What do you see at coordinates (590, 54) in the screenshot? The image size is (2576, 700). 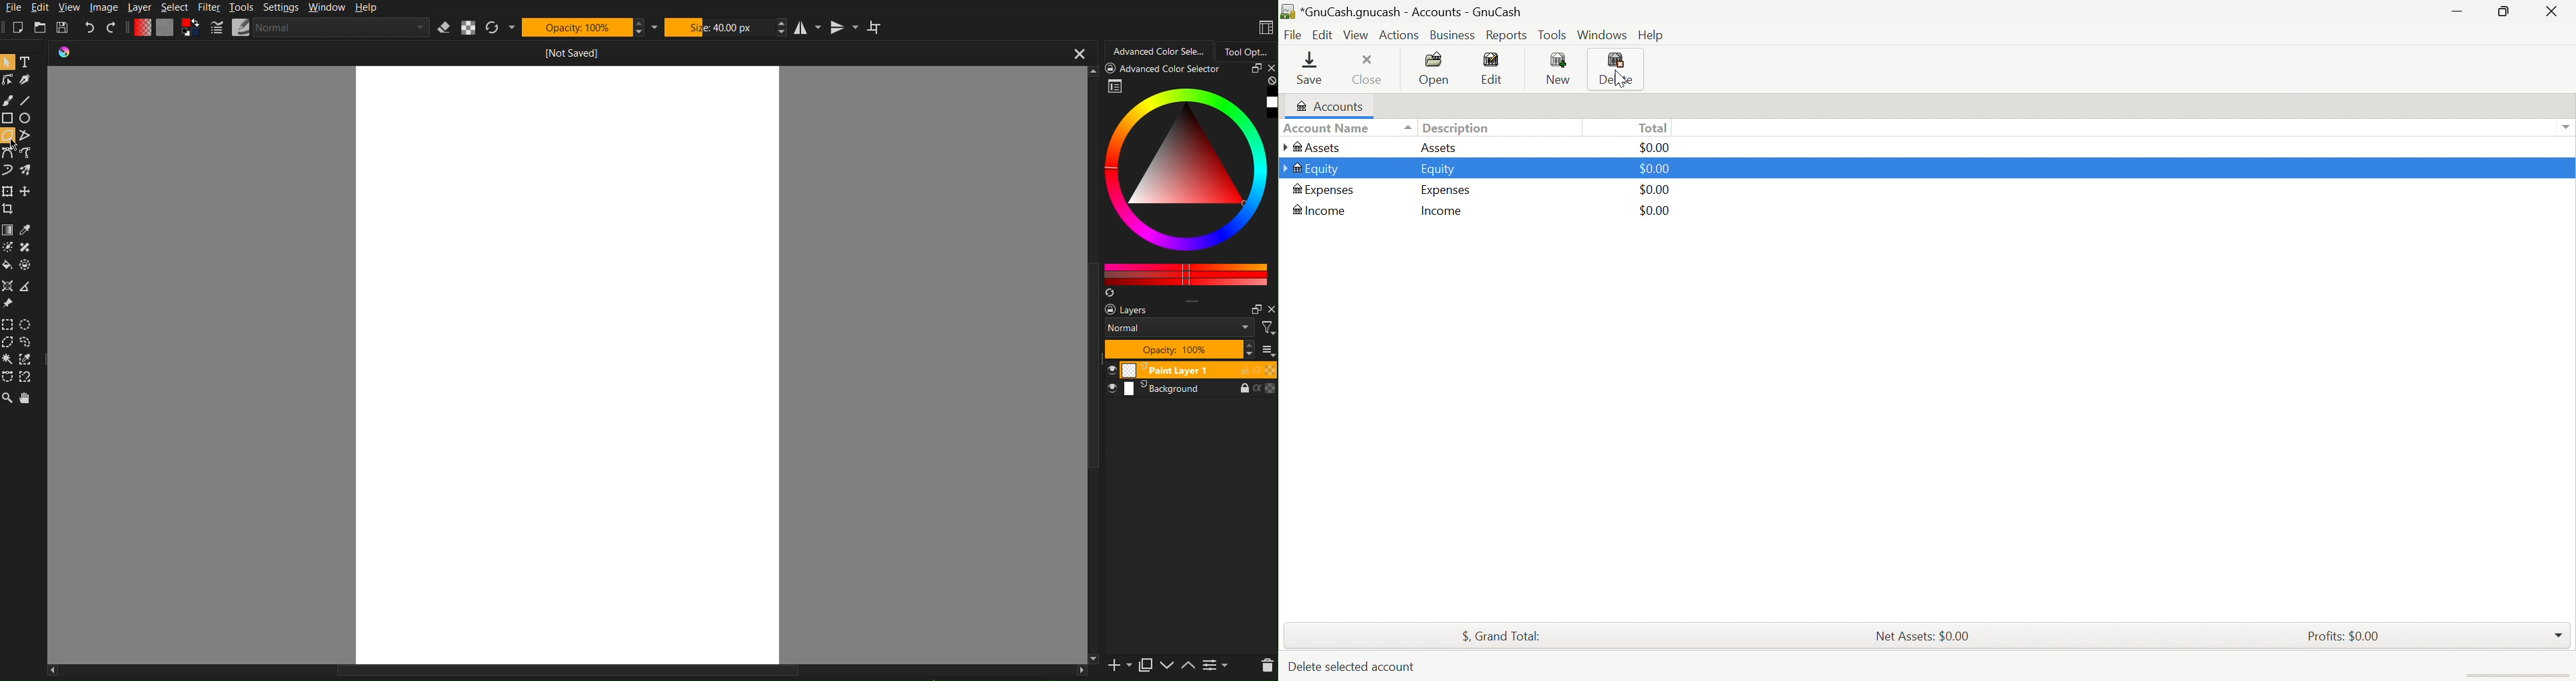 I see `not saved` at bounding box center [590, 54].